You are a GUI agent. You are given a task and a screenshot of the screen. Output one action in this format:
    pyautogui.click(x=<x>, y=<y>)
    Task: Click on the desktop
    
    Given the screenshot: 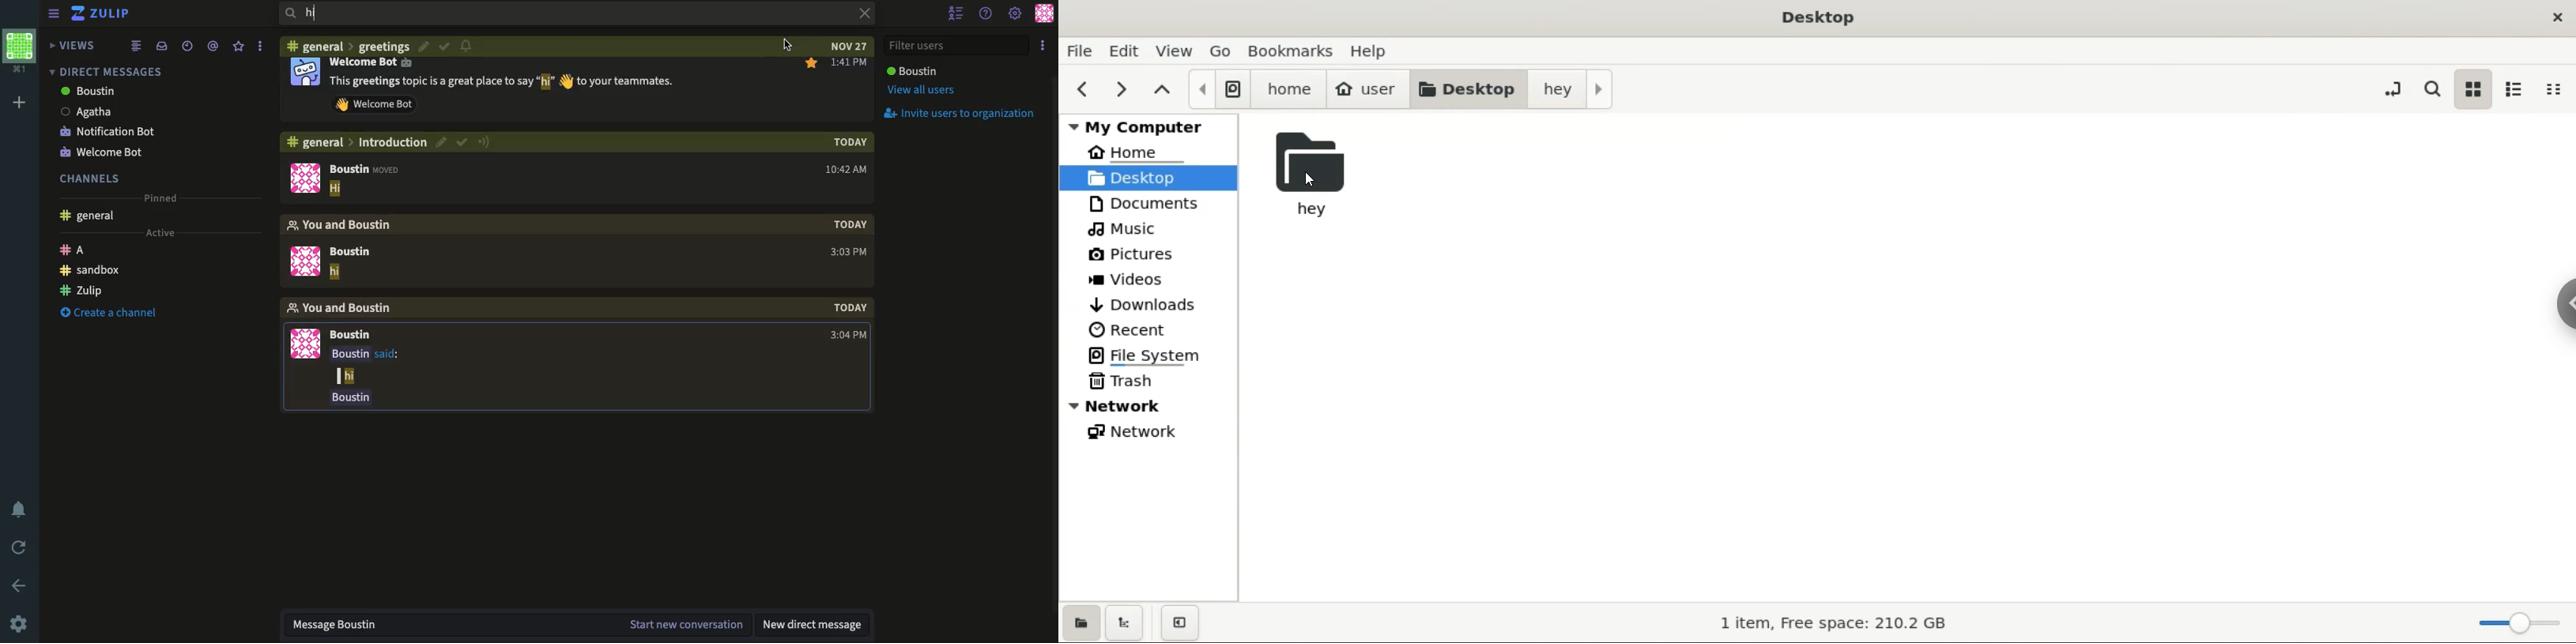 What is the action you would take?
    pyautogui.click(x=1474, y=88)
    